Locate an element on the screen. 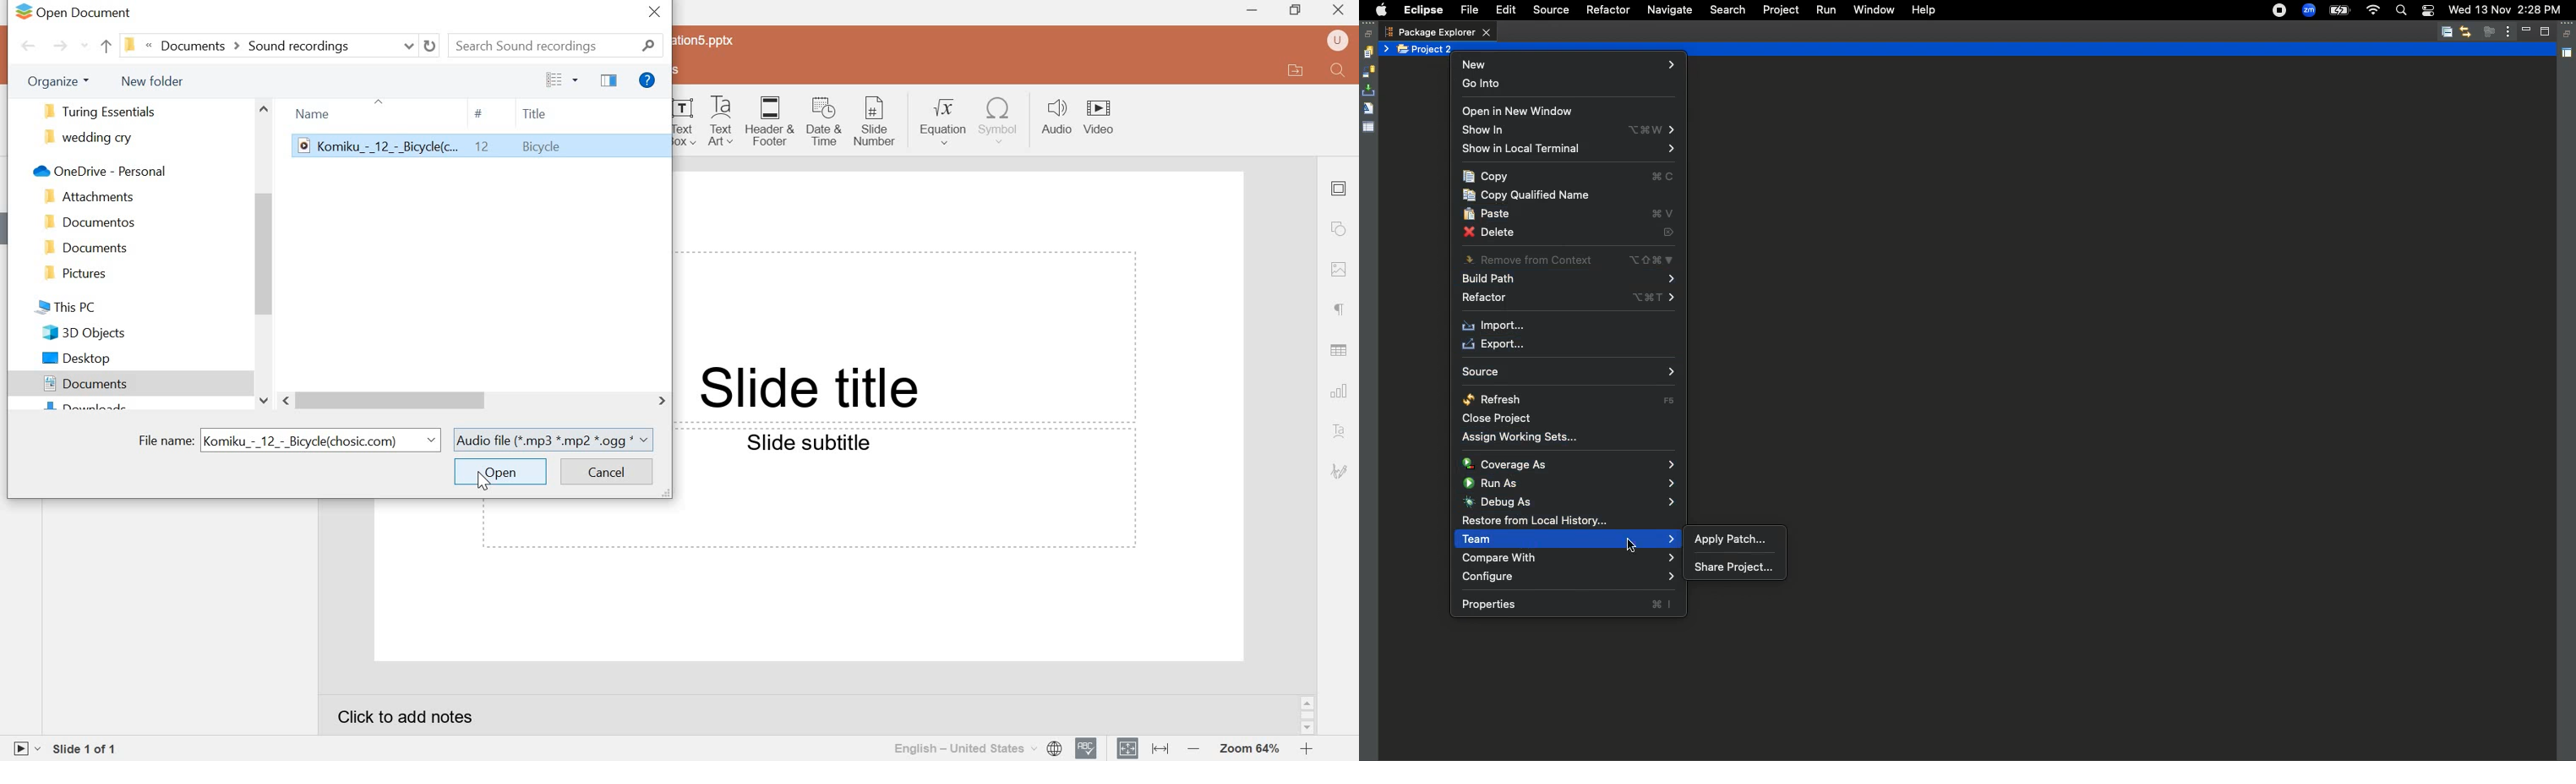 The image size is (2576, 784). chart is located at coordinates (1341, 391).